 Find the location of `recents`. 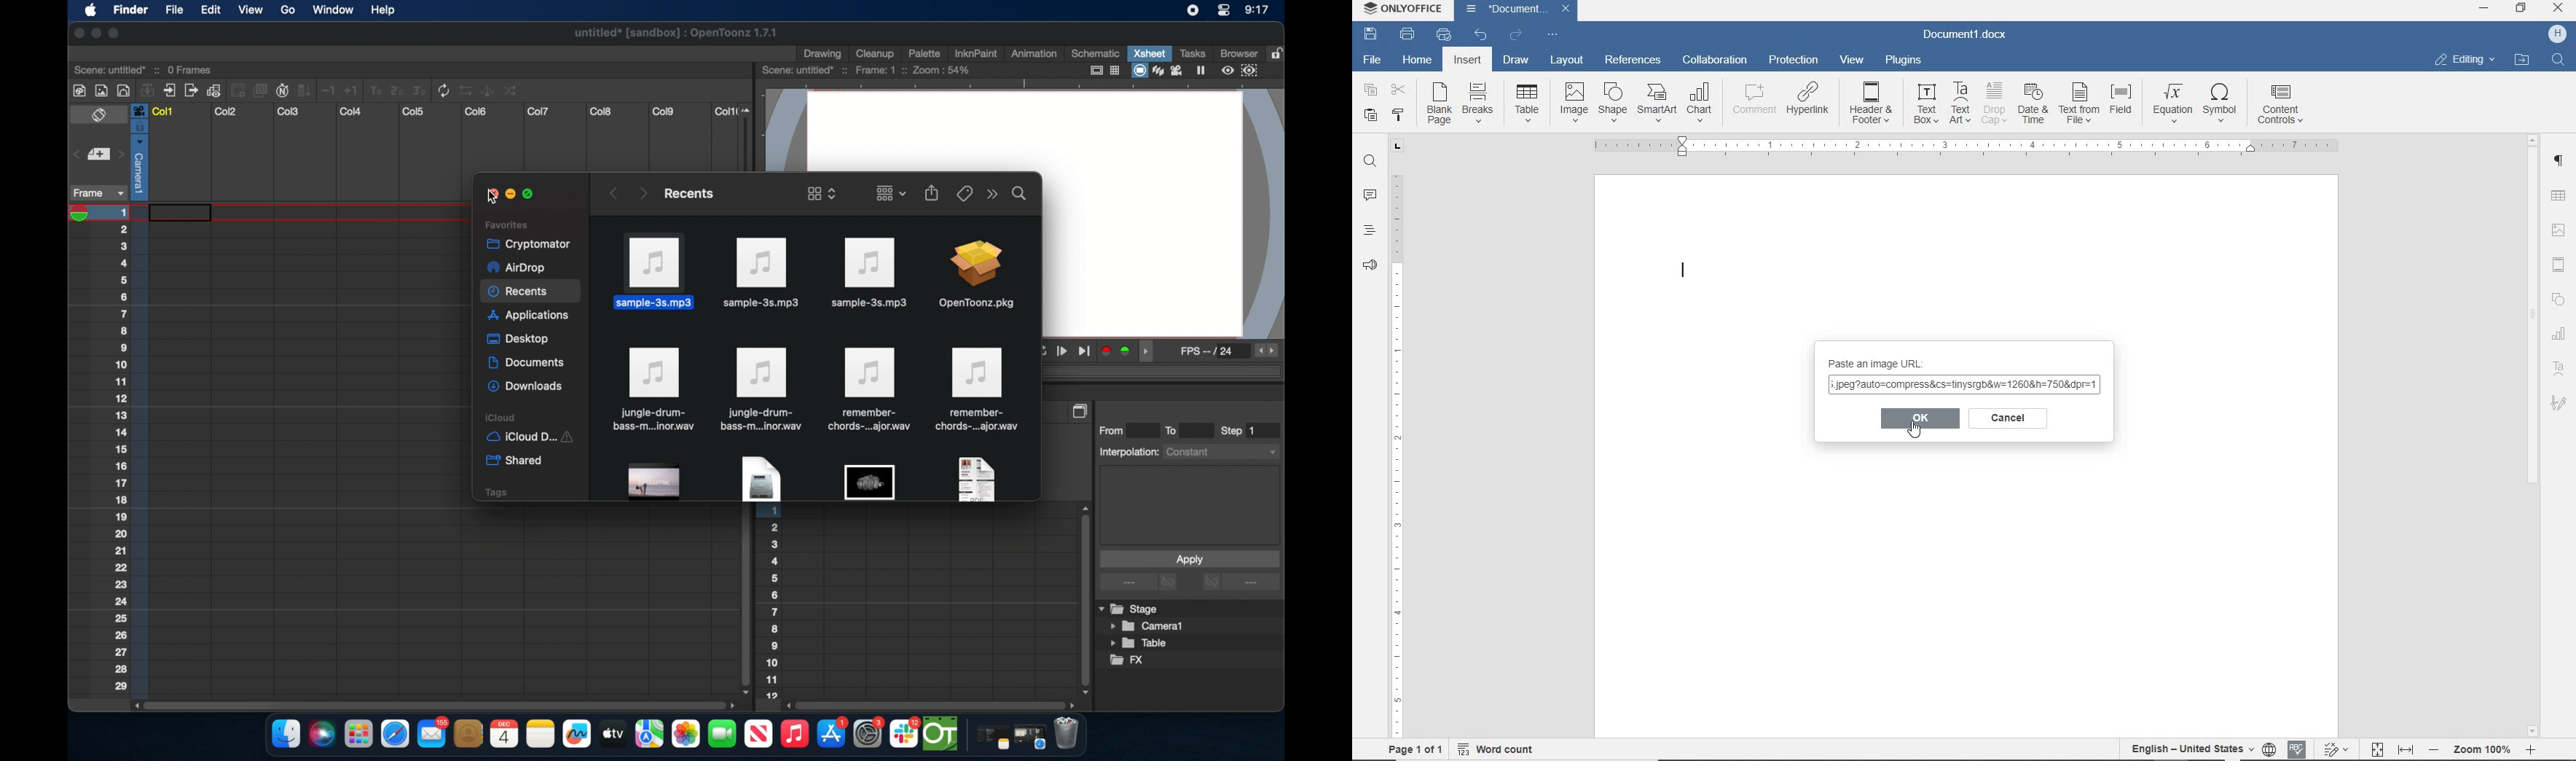

recents is located at coordinates (687, 193).